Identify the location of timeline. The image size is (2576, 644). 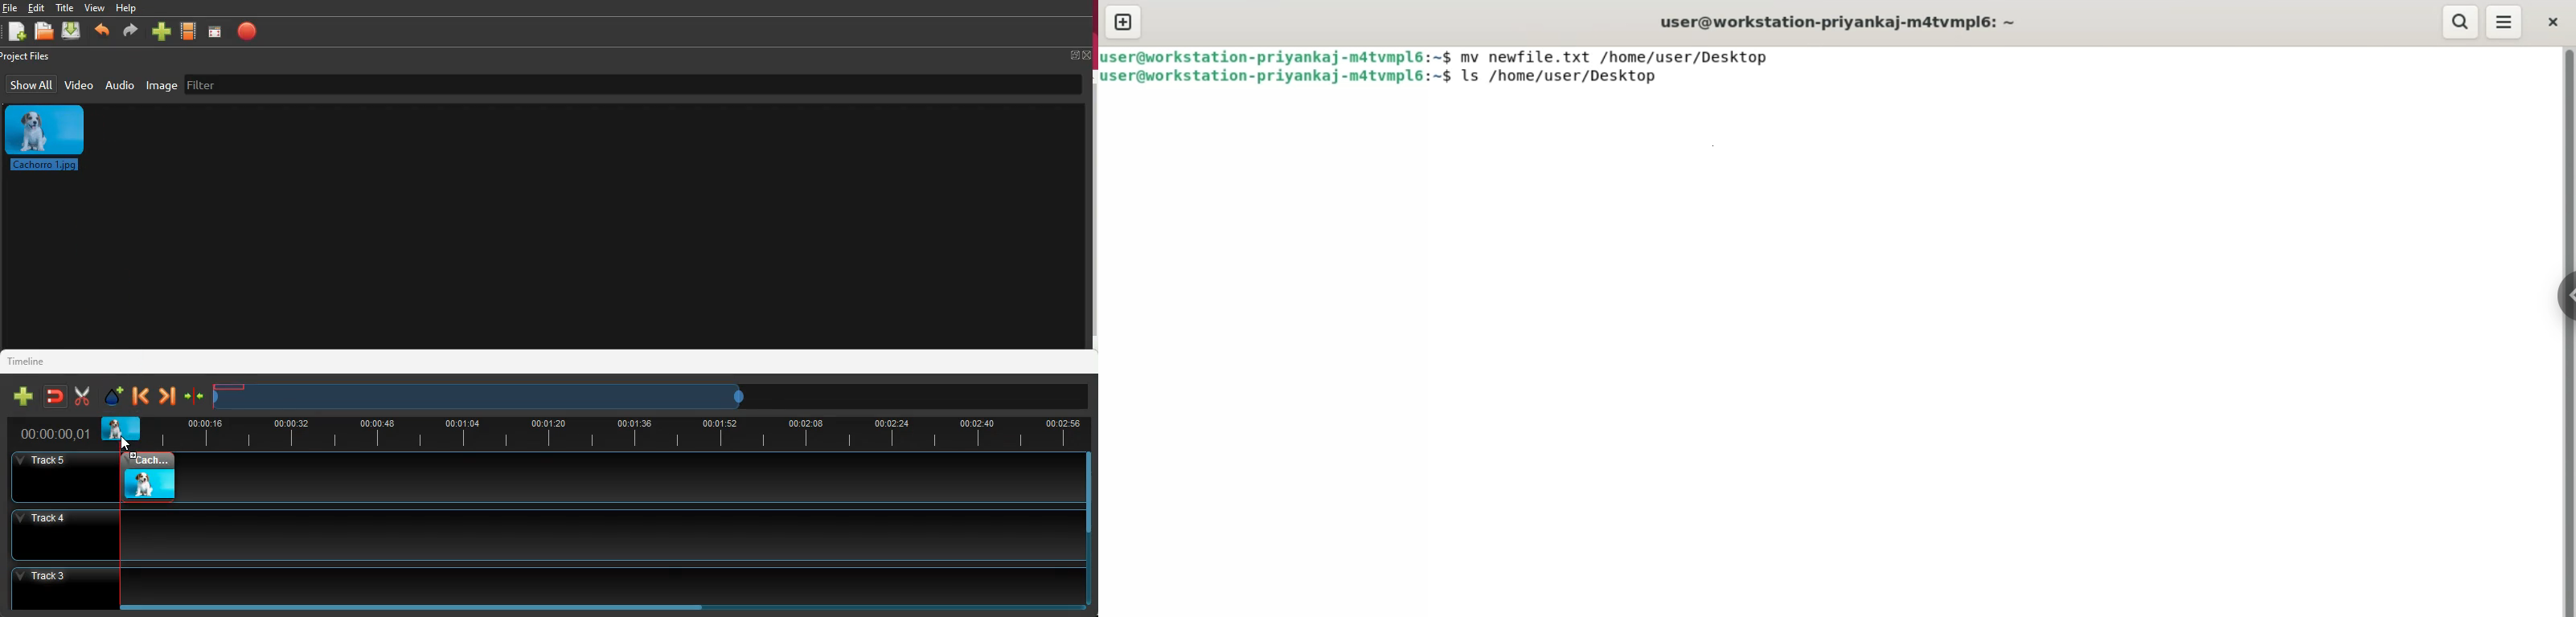
(31, 362).